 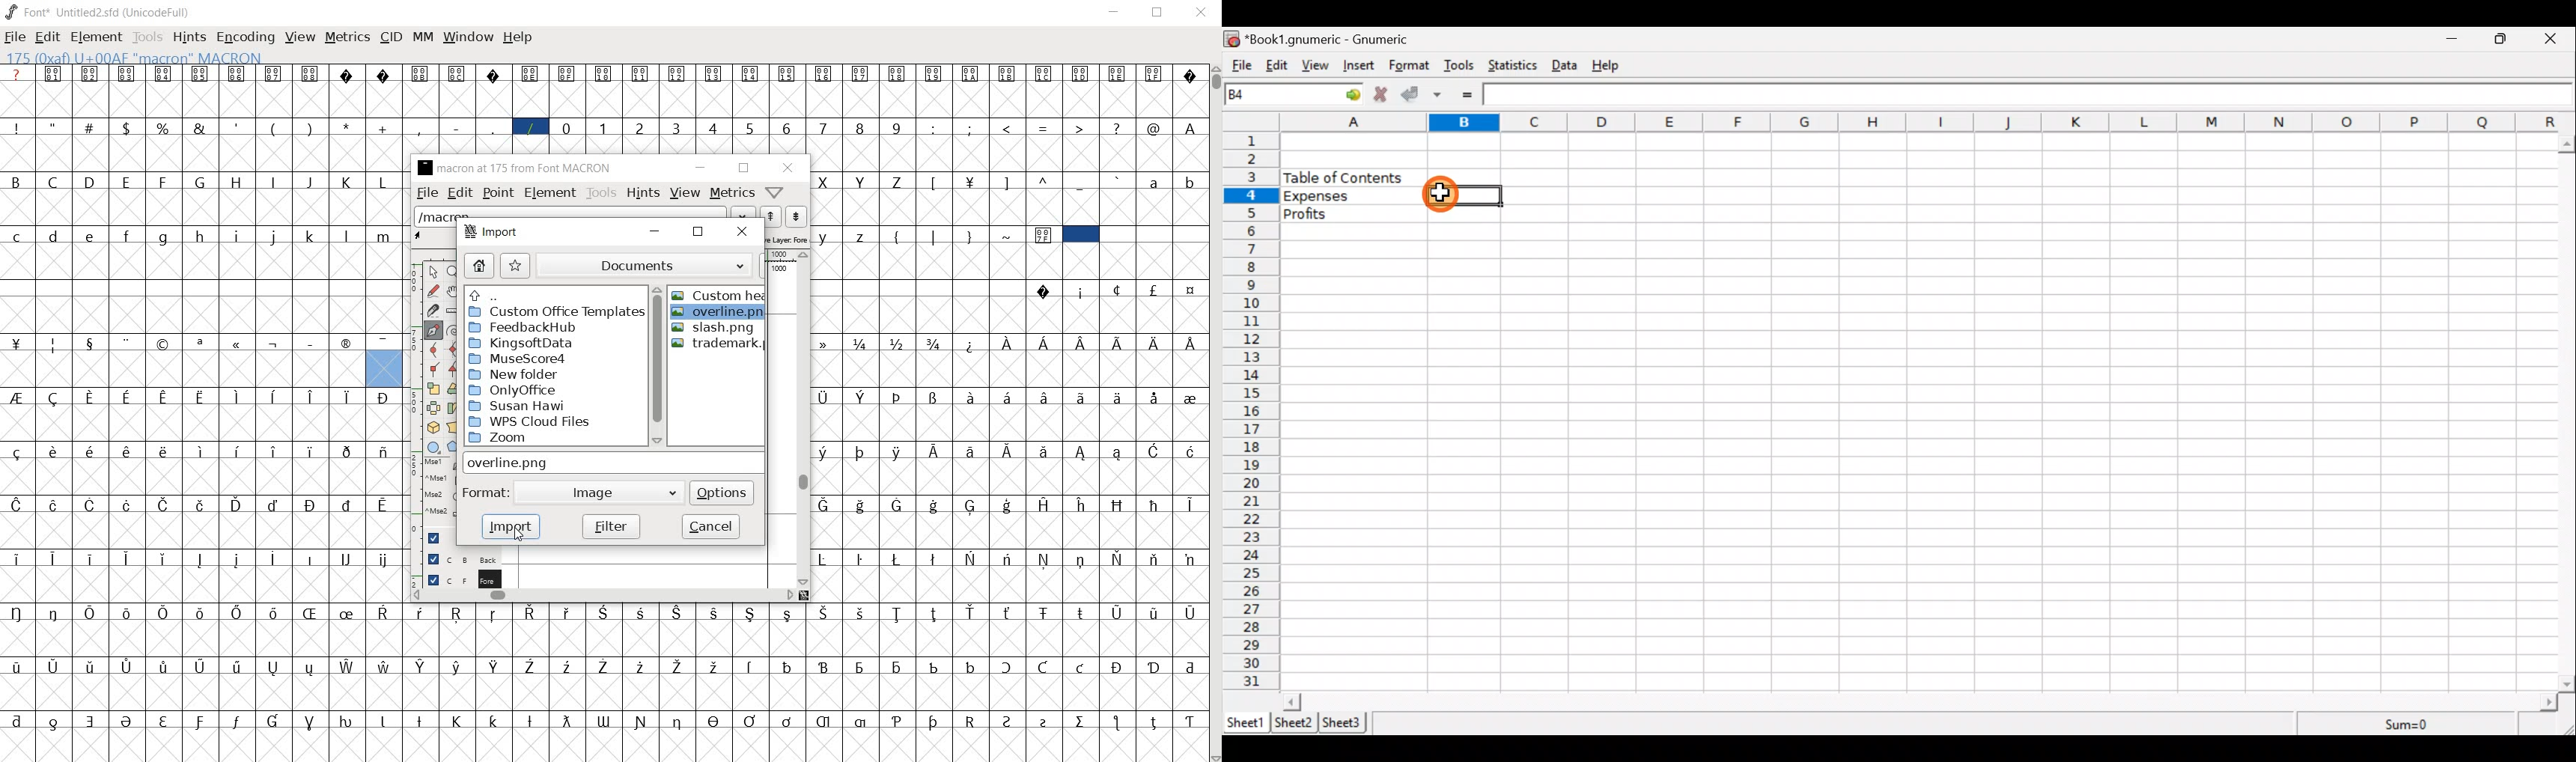 What do you see at coordinates (860, 665) in the screenshot?
I see `Symbol` at bounding box center [860, 665].